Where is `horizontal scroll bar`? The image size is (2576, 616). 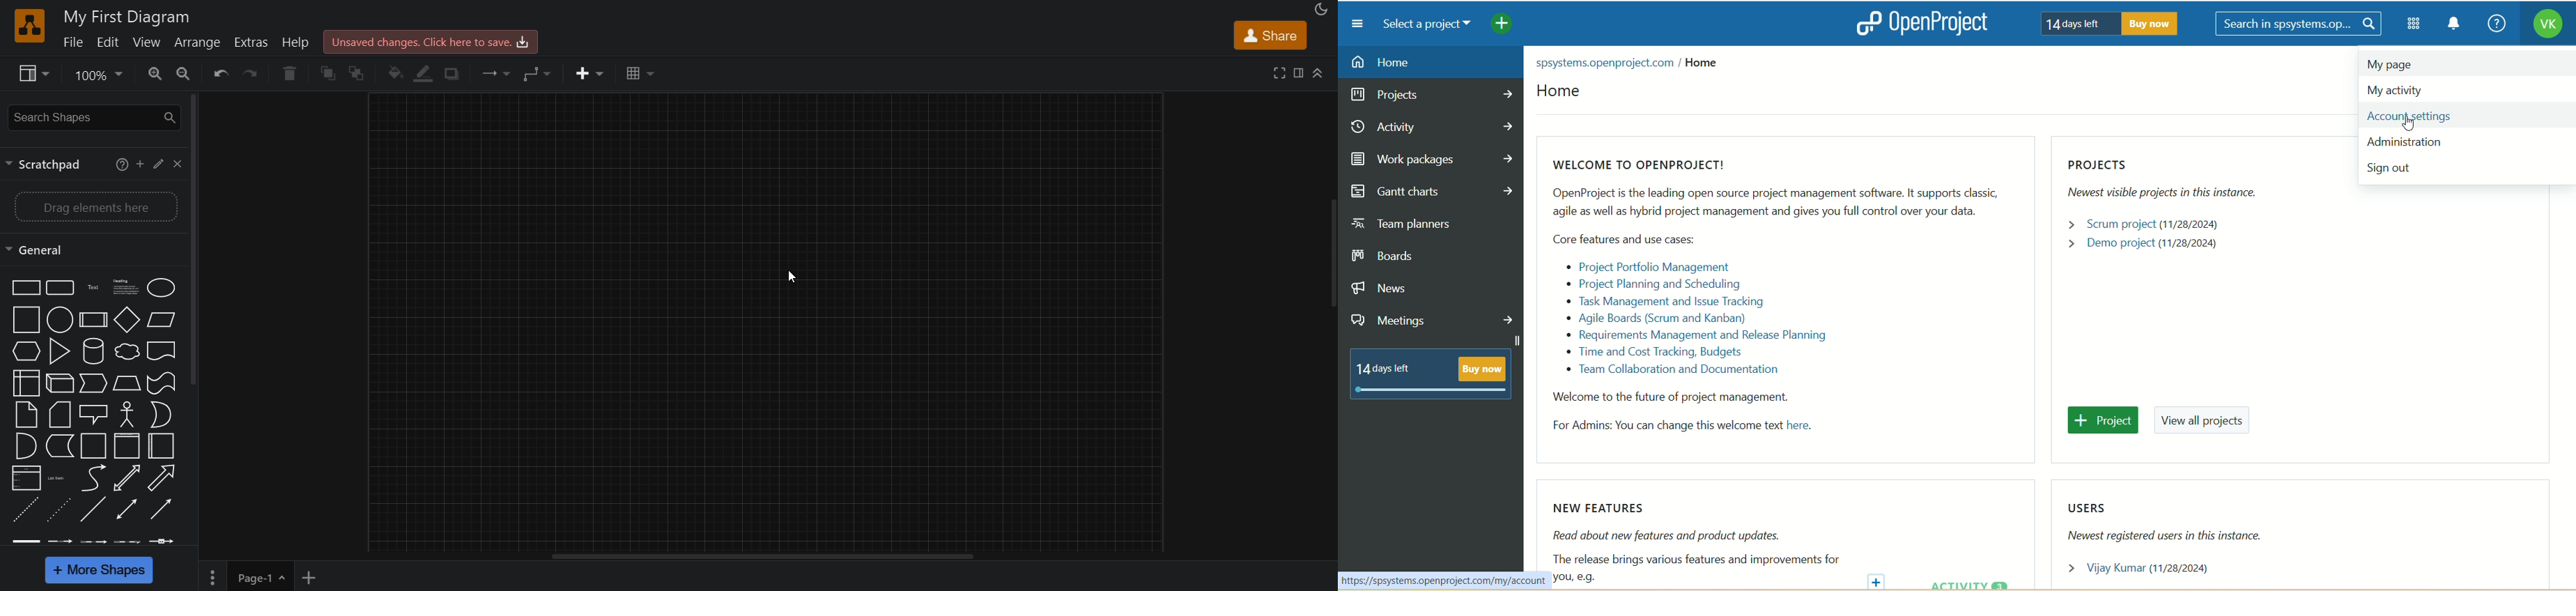
horizontal scroll bar is located at coordinates (762, 558).